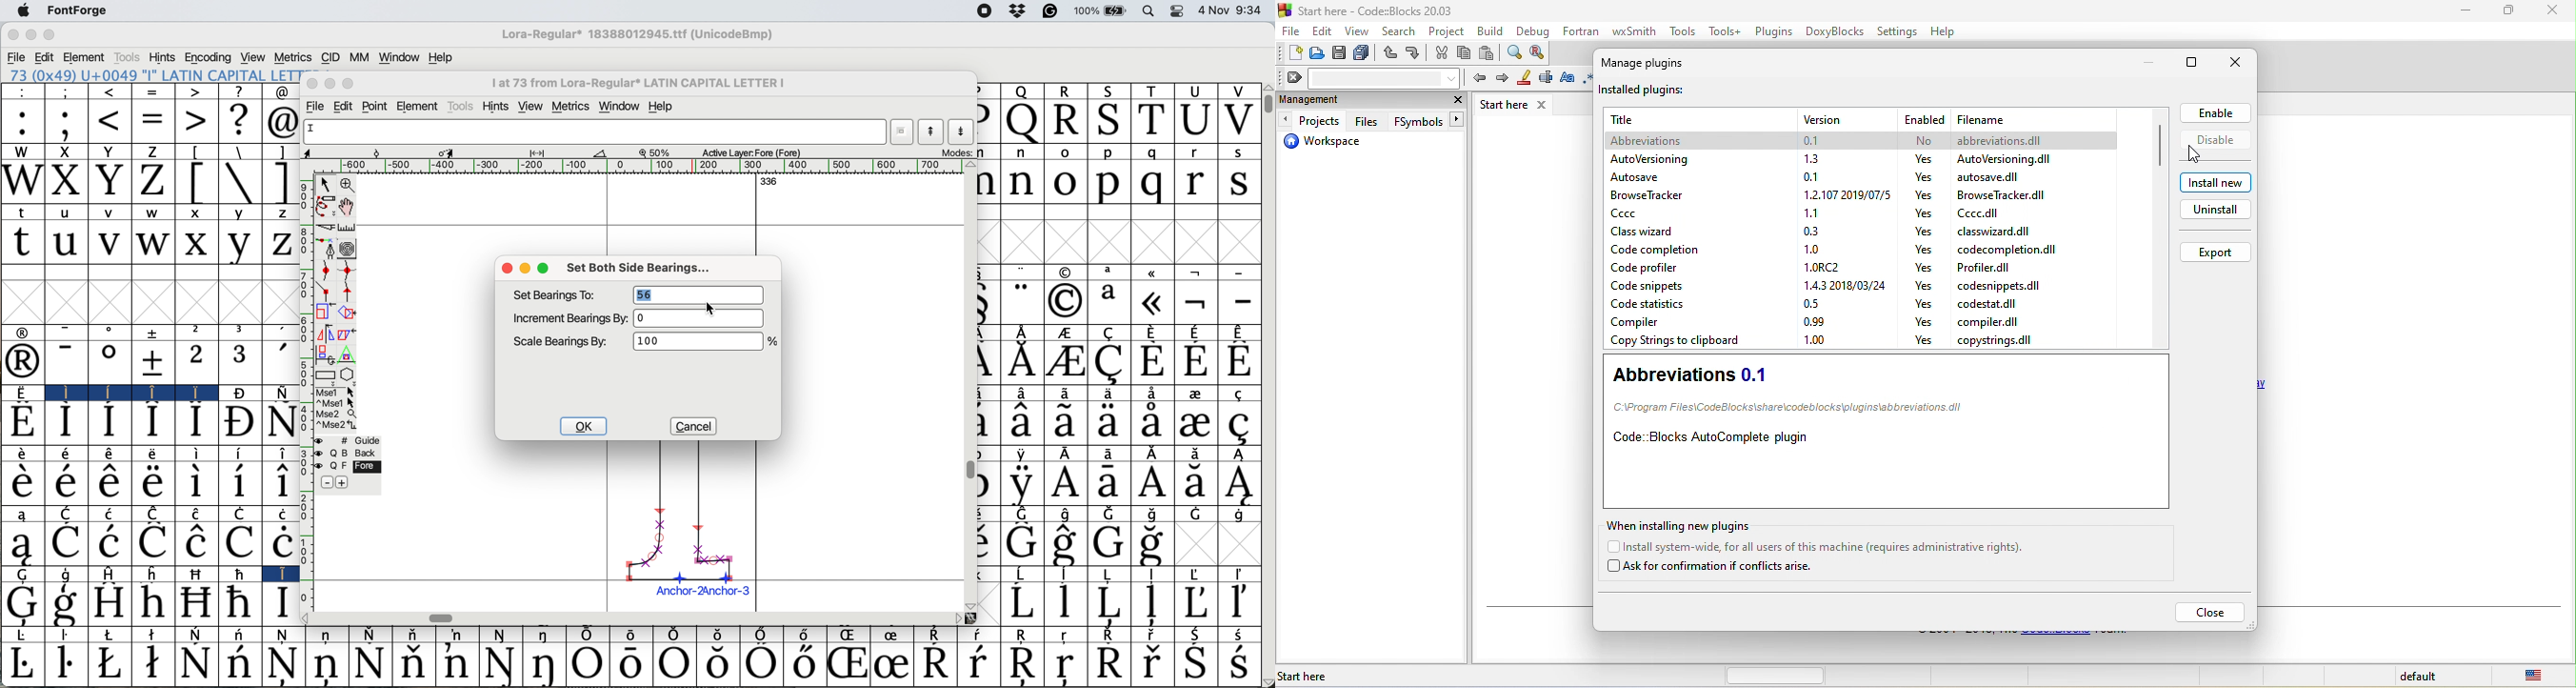  Describe the element at coordinates (2213, 182) in the screenshot. I see `install new` at that location.